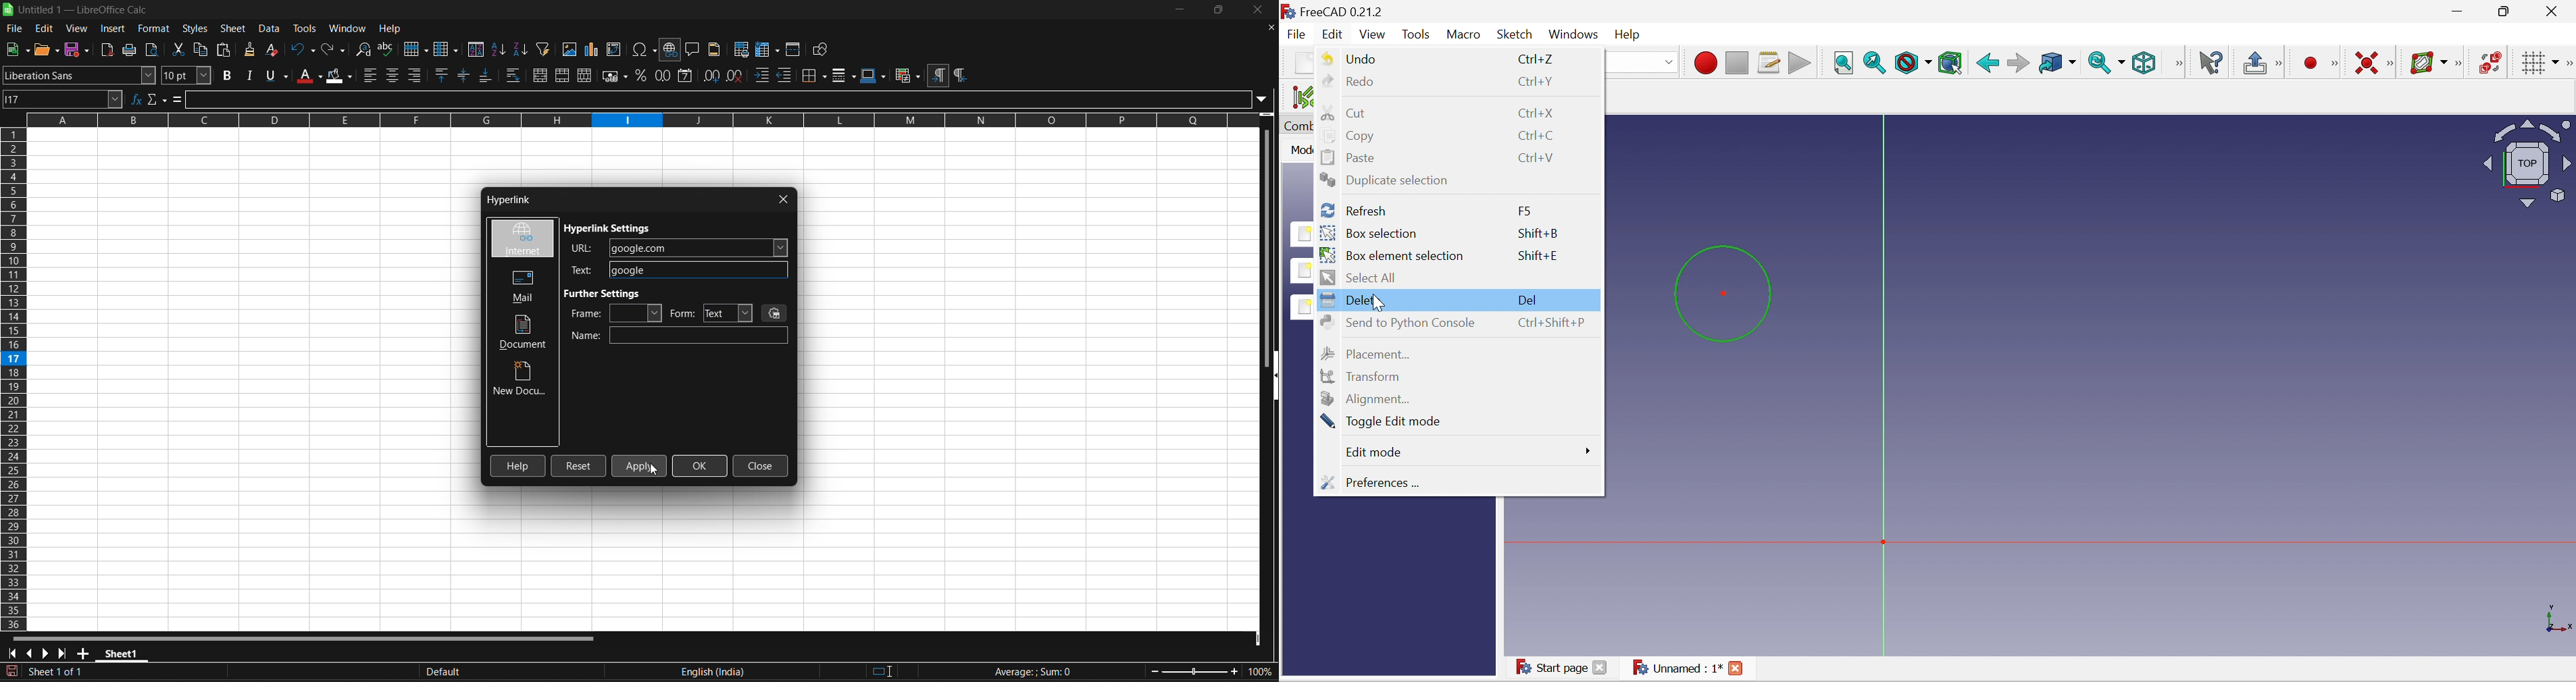  I want to click on mail, so click(519, 285).